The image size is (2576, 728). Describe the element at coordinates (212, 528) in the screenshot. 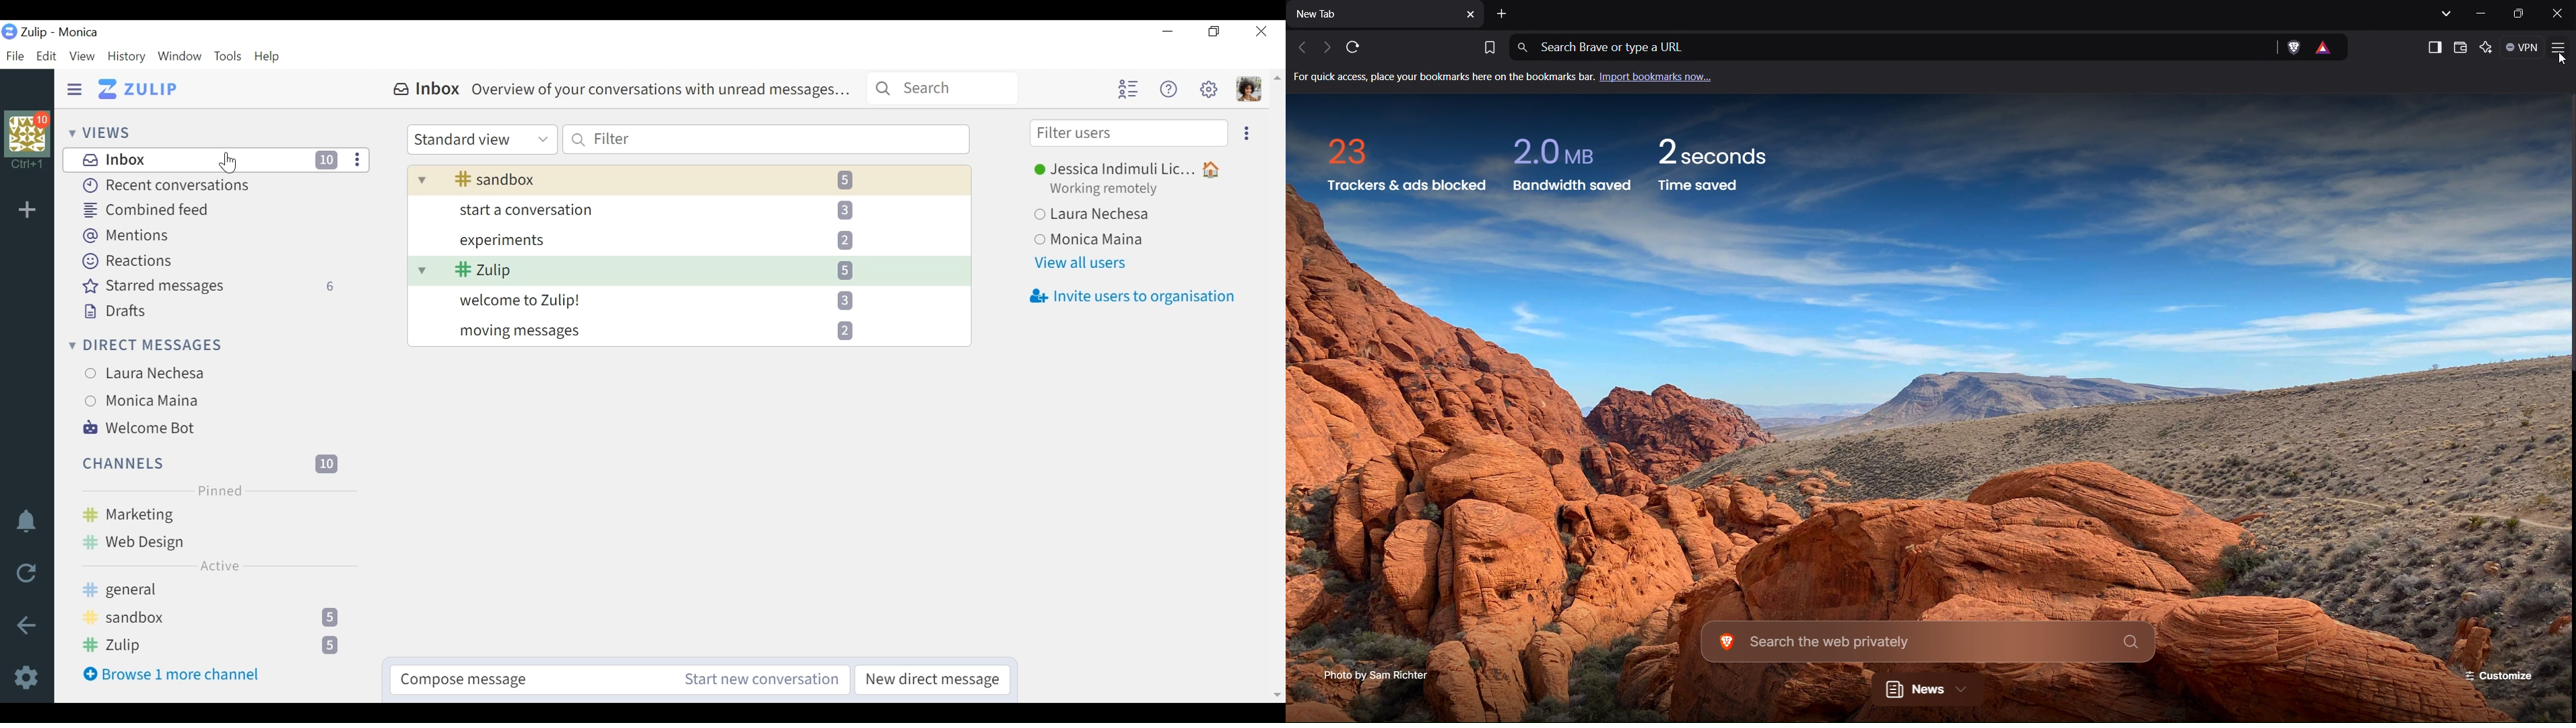

I see `Channels` at that location.